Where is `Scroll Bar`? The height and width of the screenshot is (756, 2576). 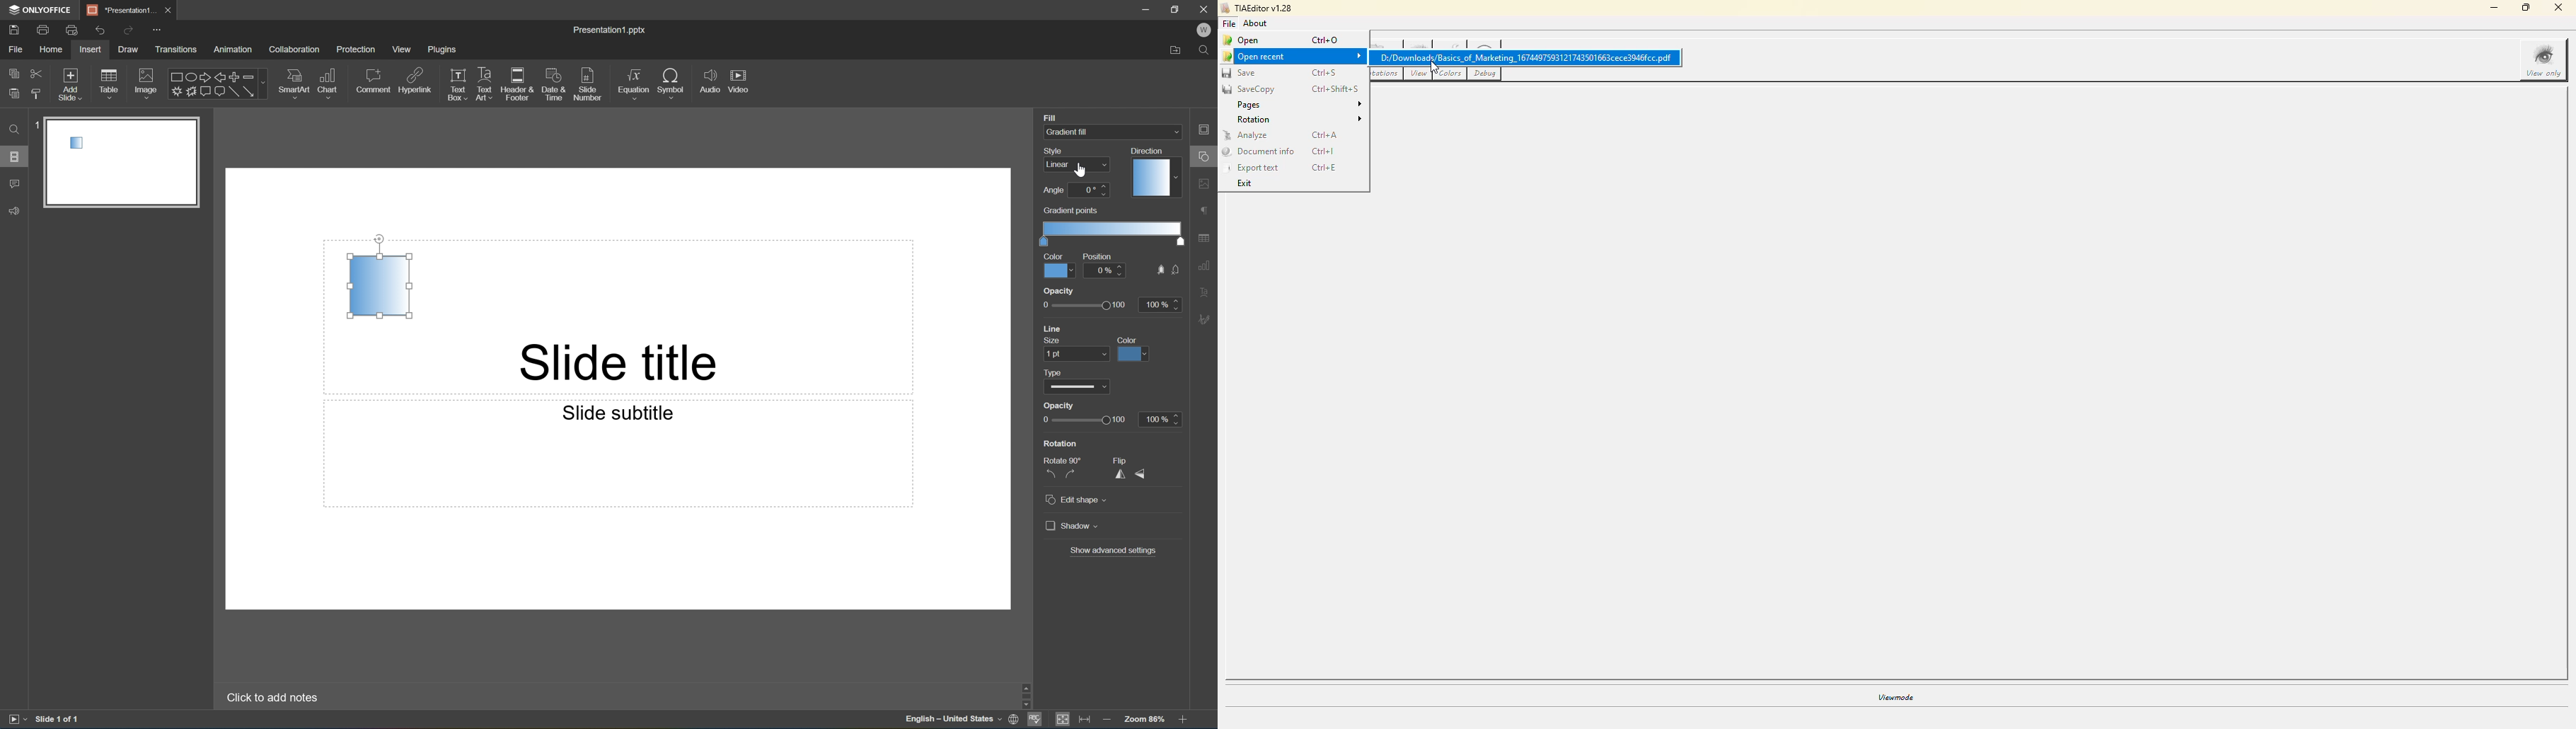 Scroll Bar is located at coordinates (1181, 692).